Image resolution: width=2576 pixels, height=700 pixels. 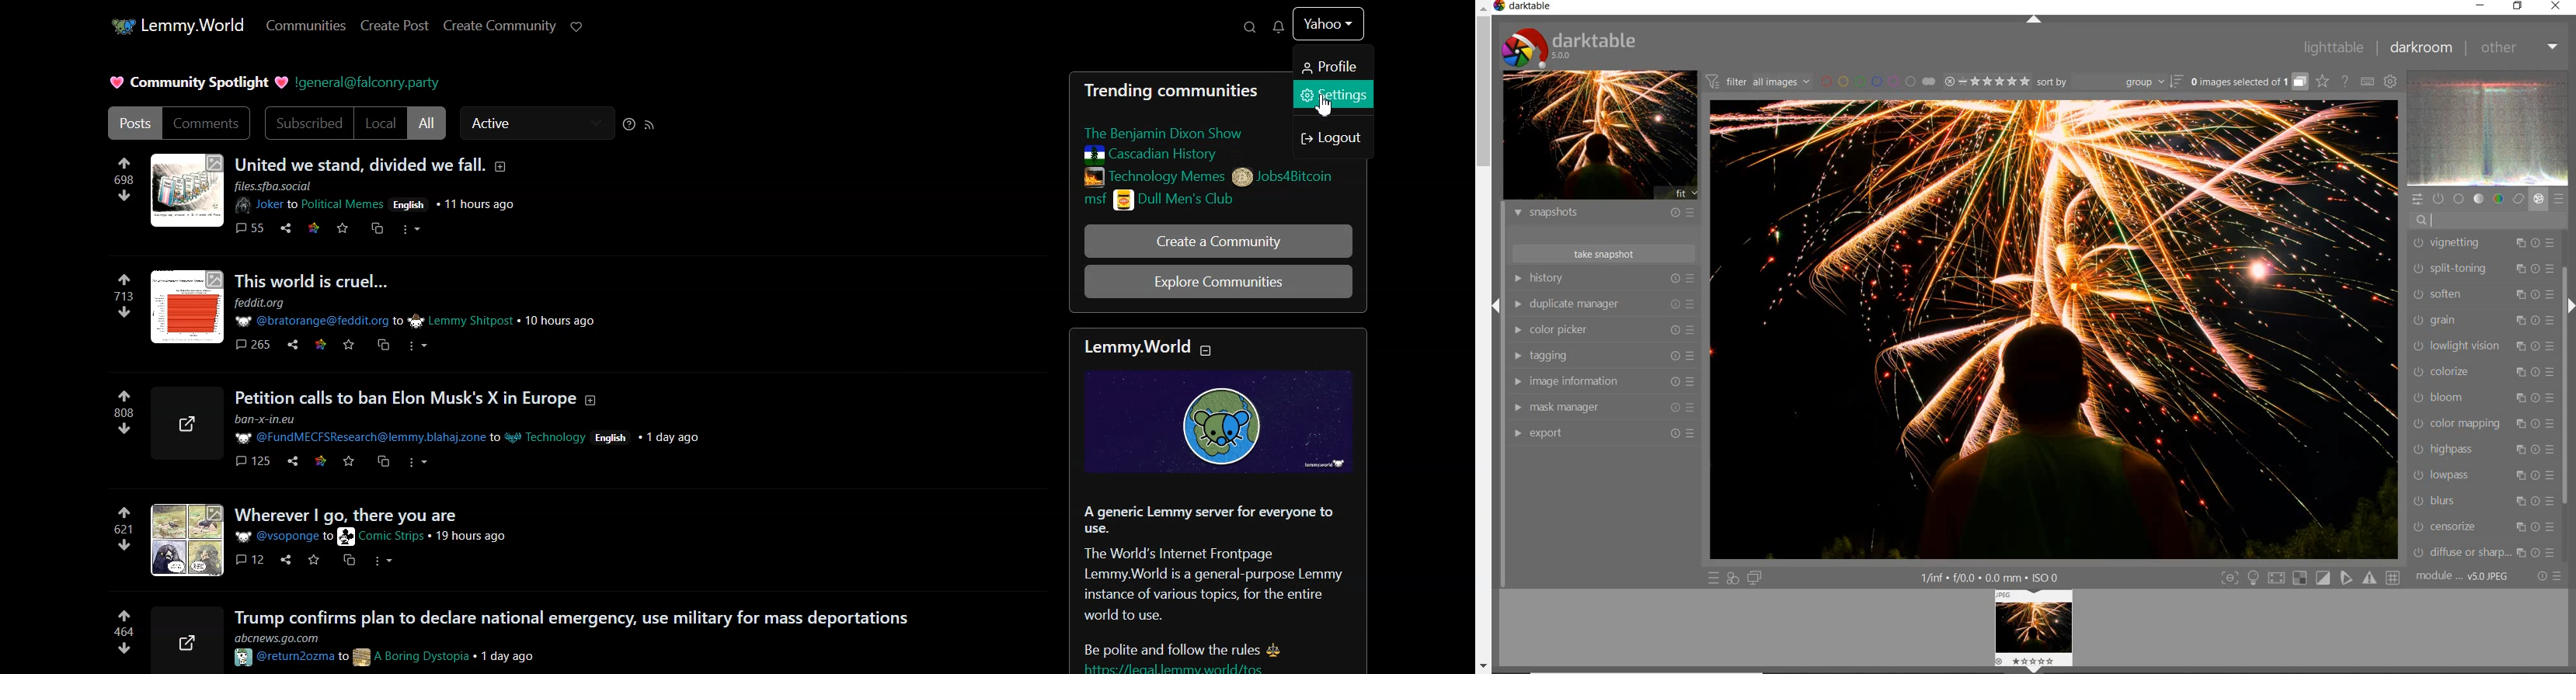 What do you see at coordinates (2035, 20) in the screenshot?
I see `expand/collapse` at bounding box center [2035, 20].